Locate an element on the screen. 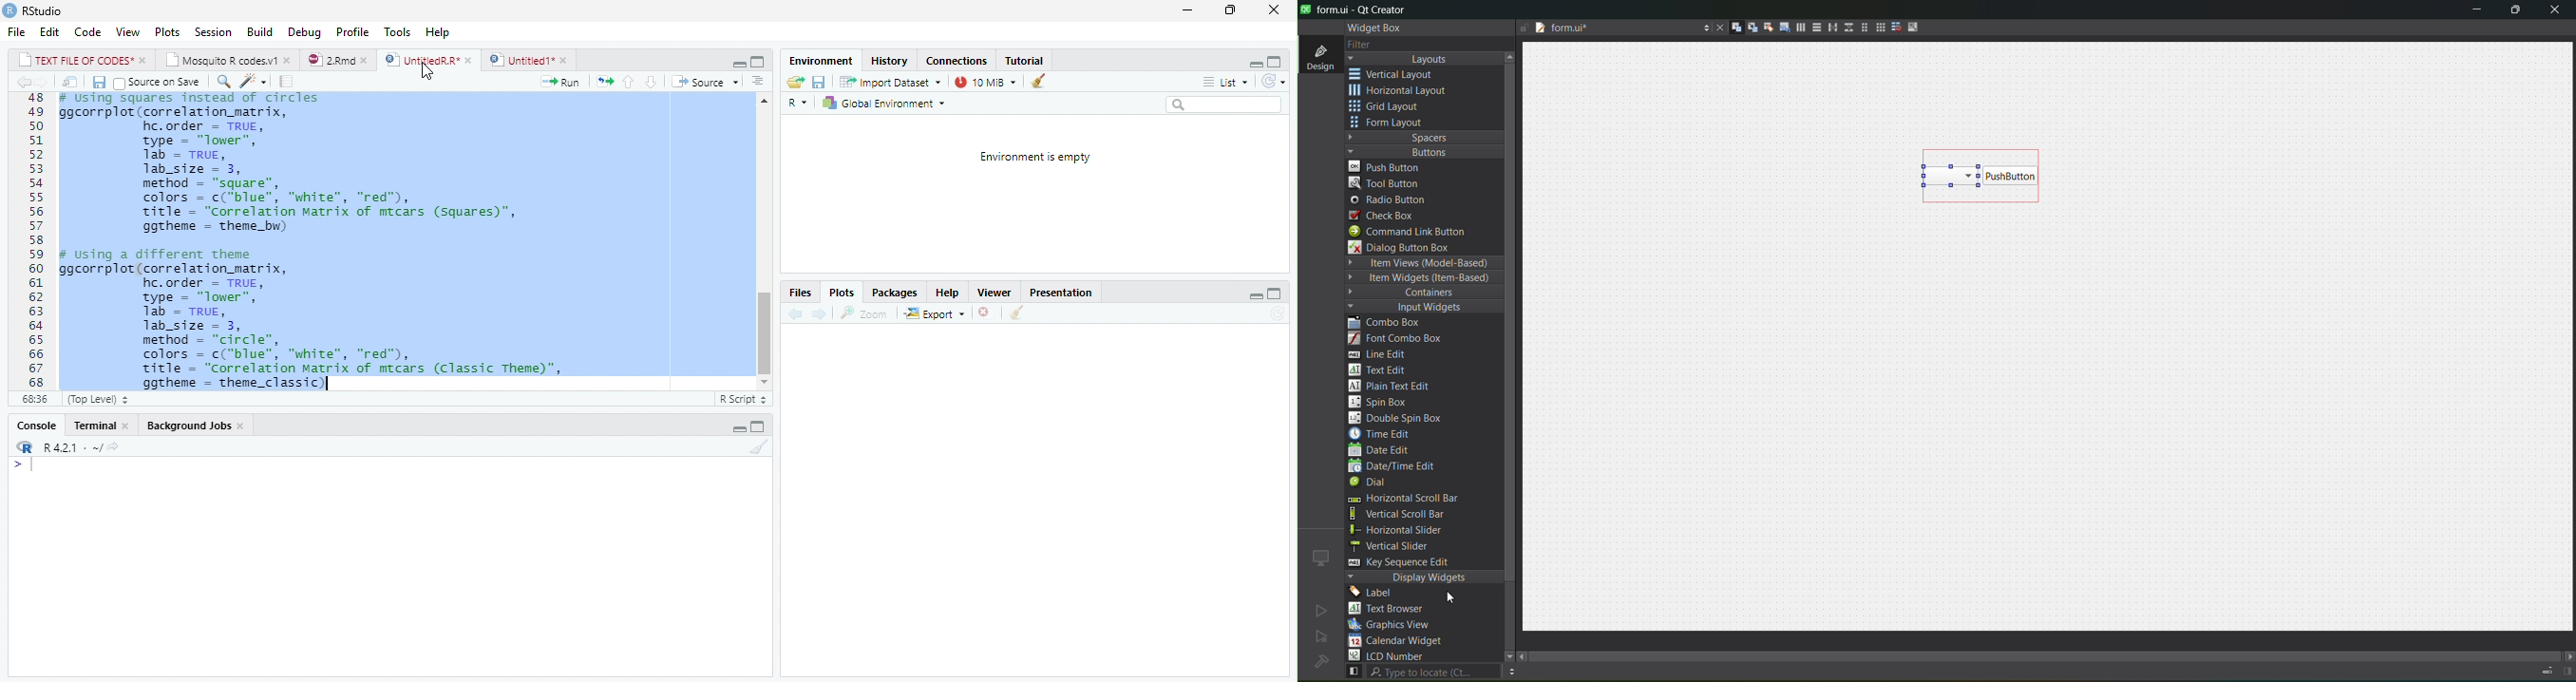  graphics is located at coordinates (1395, 624).